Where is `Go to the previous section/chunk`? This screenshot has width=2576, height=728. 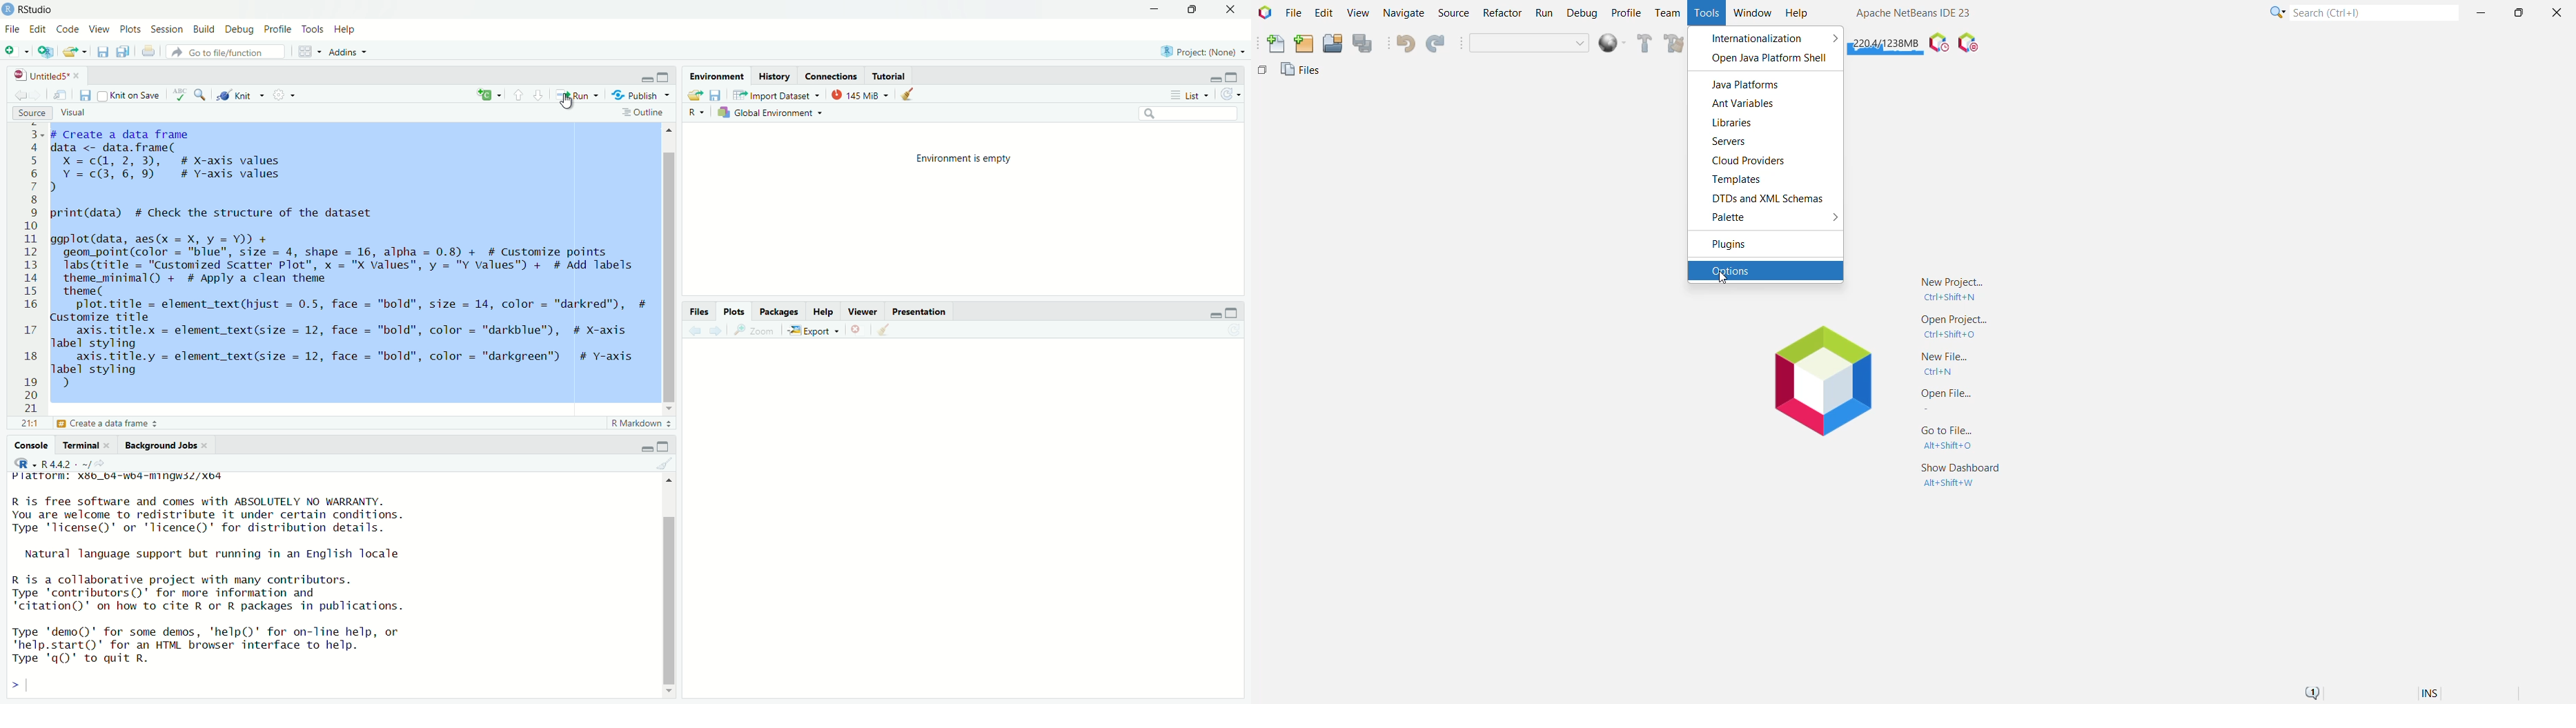 Go to the previous section/chunk is located at coordinates (519, 95).